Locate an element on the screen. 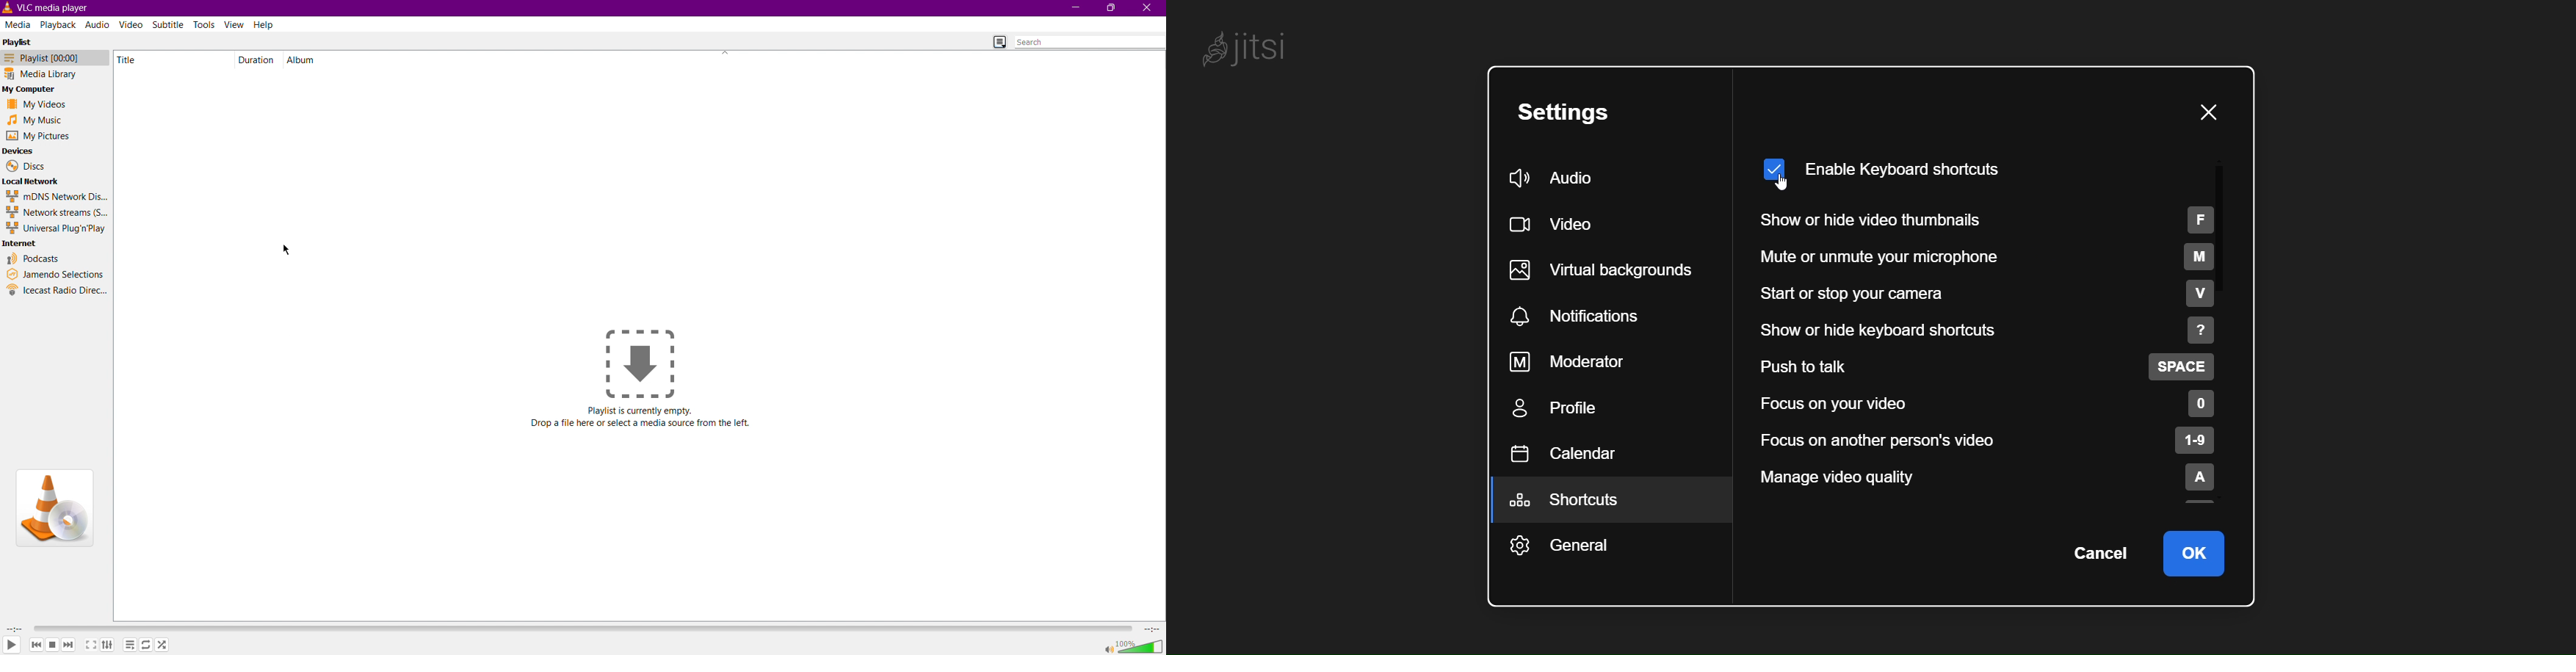 Image resolution: width=2576 pixels, height=672 pixels. mDNS Network is located at coordinates (55, 196).